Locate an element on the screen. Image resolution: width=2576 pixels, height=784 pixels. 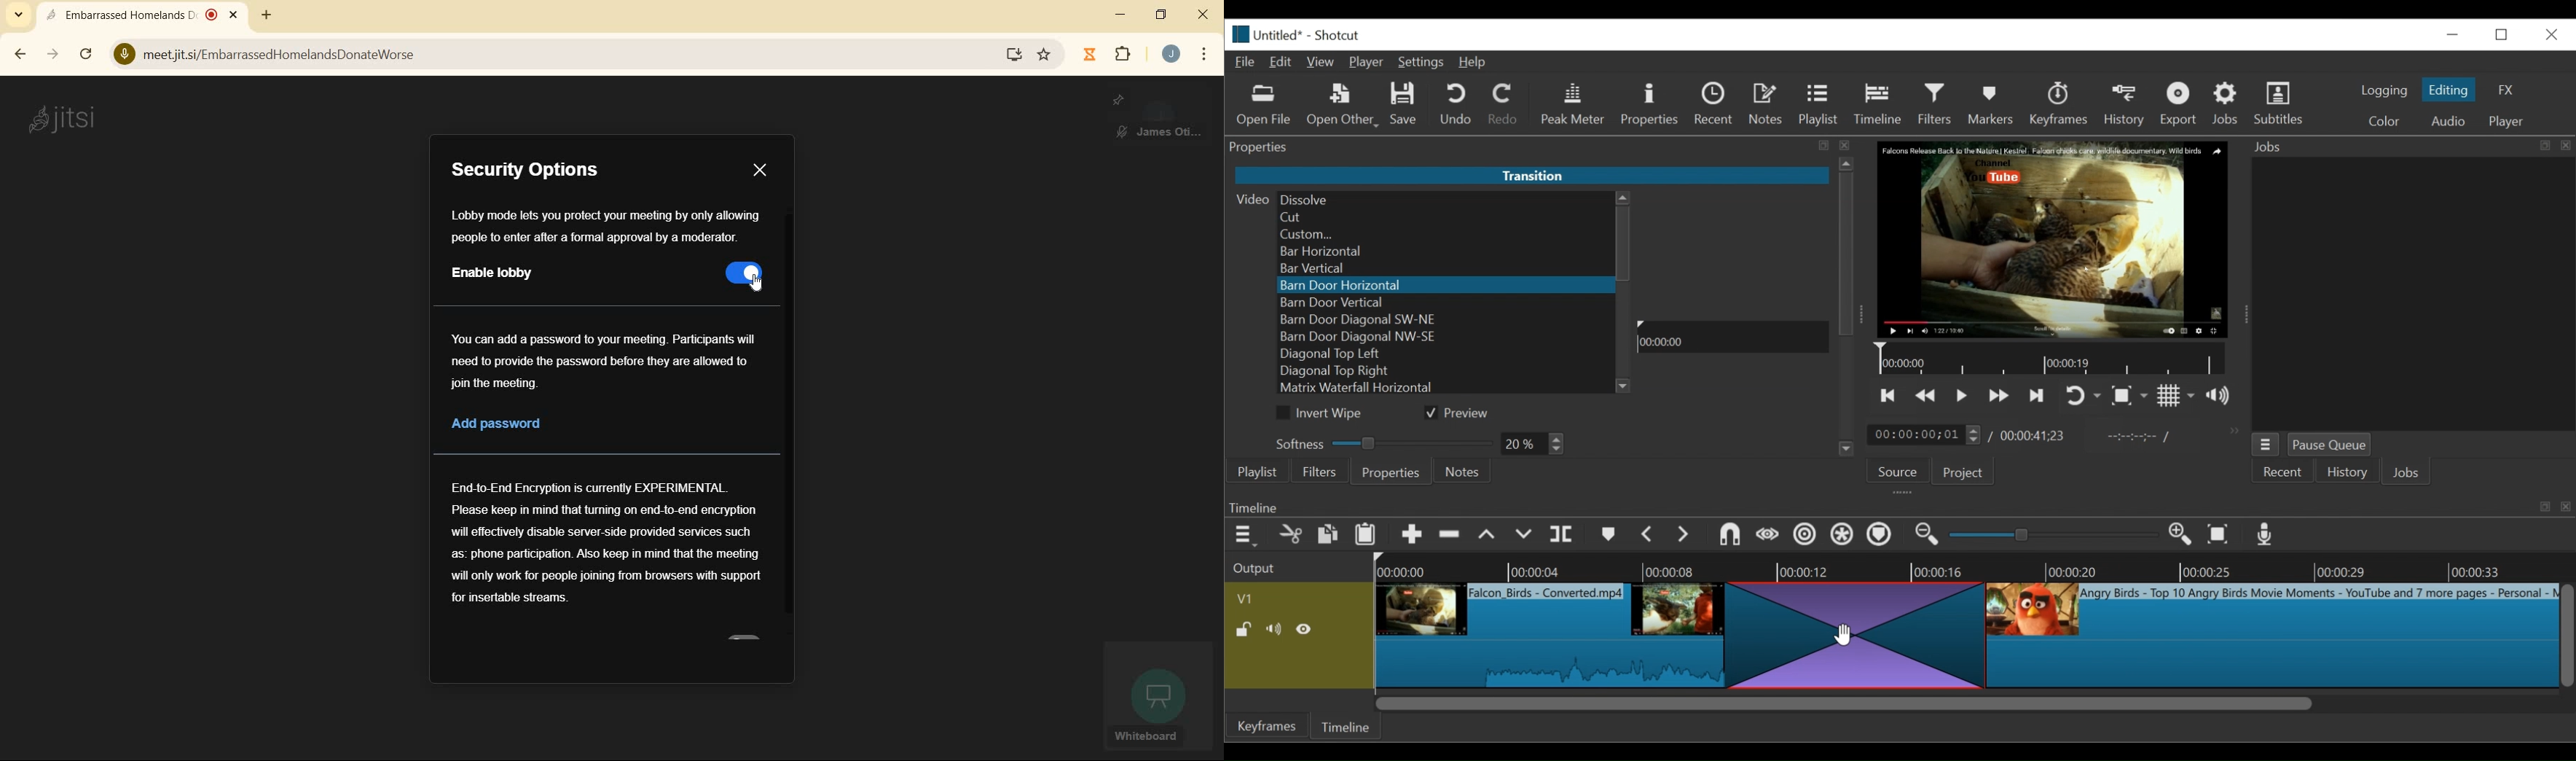
Barn Door Horizontal is located at coordinates (1443, 285).